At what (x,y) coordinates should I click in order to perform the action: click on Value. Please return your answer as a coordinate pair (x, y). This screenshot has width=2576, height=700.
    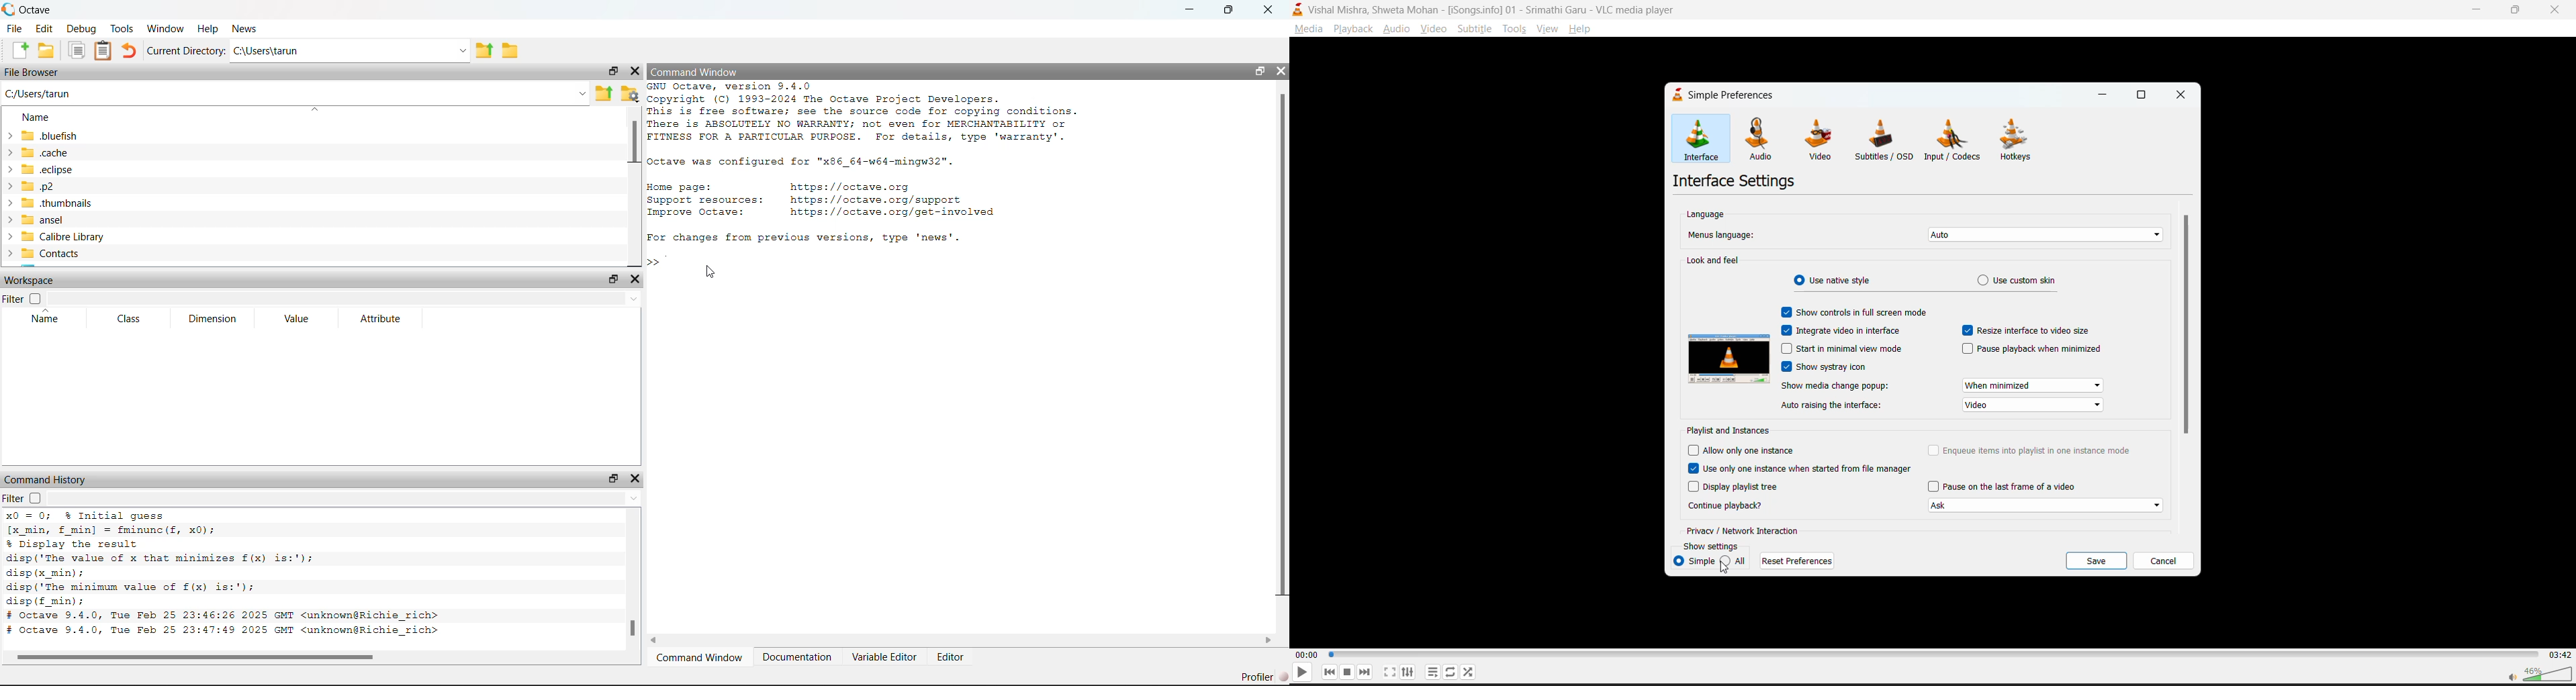
    Looking at the image, I should click on (301, 320).